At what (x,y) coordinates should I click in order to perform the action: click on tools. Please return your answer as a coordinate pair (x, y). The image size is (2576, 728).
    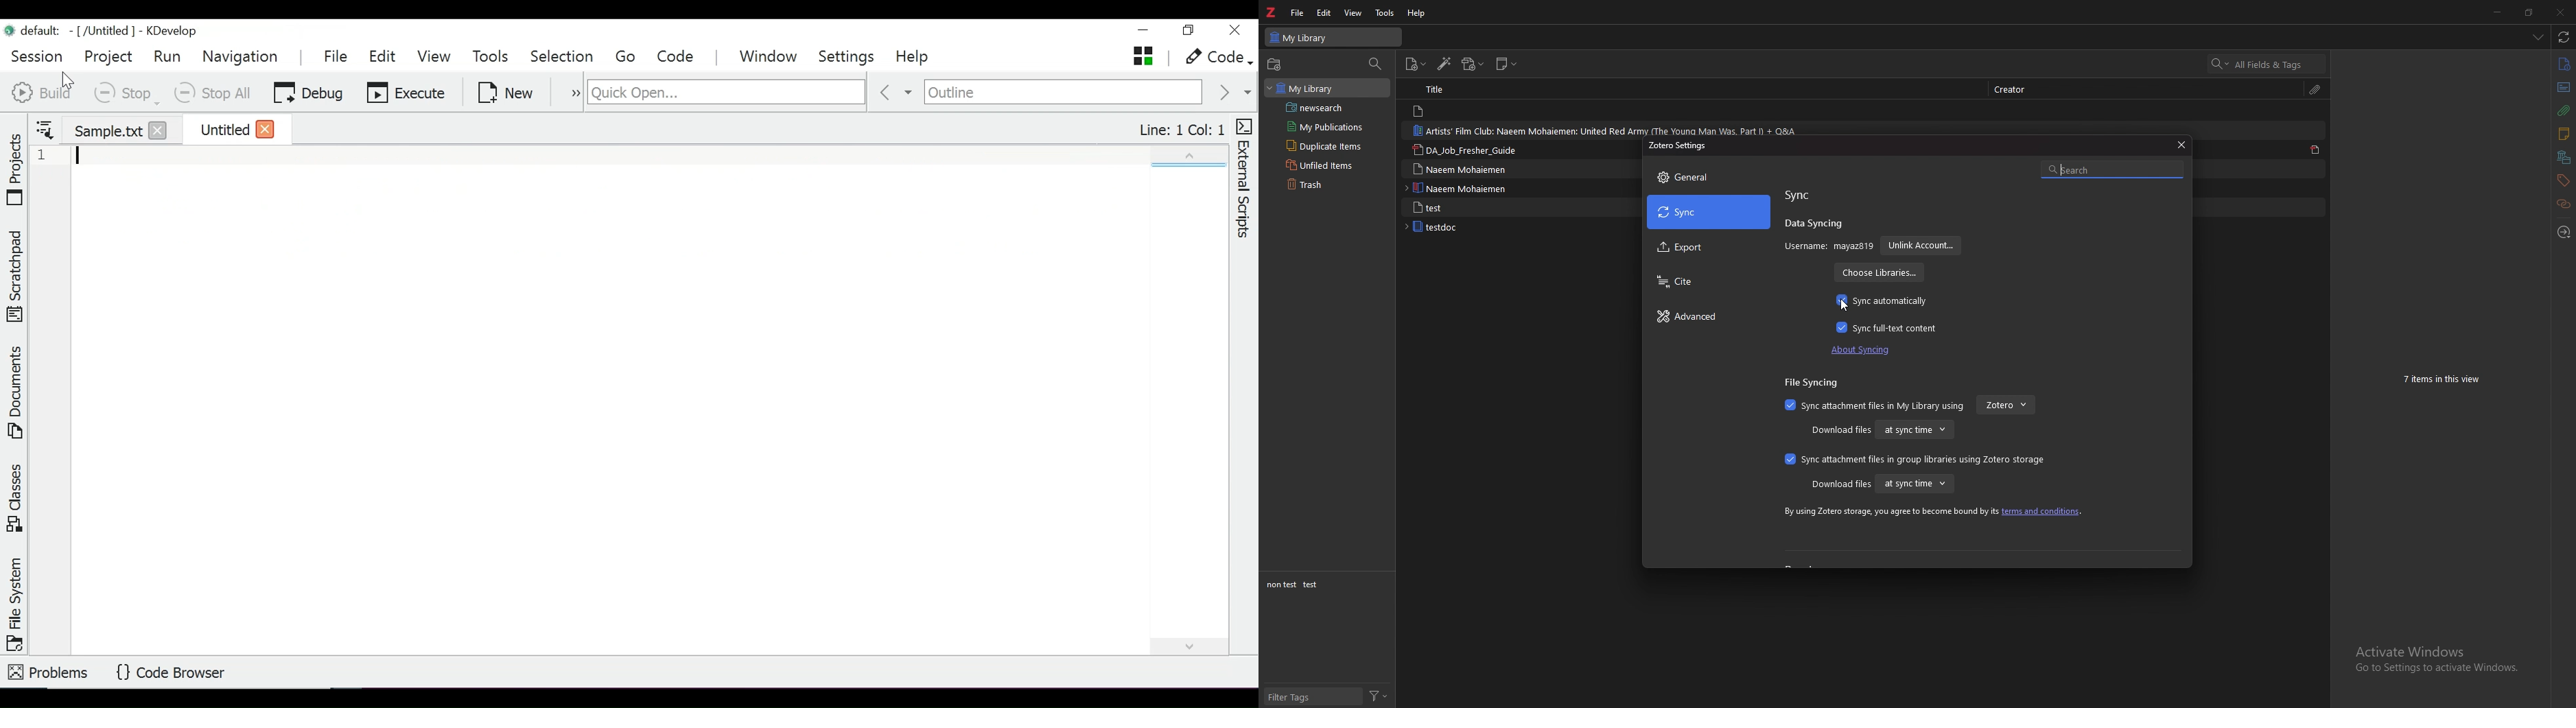
    Looking at the image, I should click on (1385, 12).